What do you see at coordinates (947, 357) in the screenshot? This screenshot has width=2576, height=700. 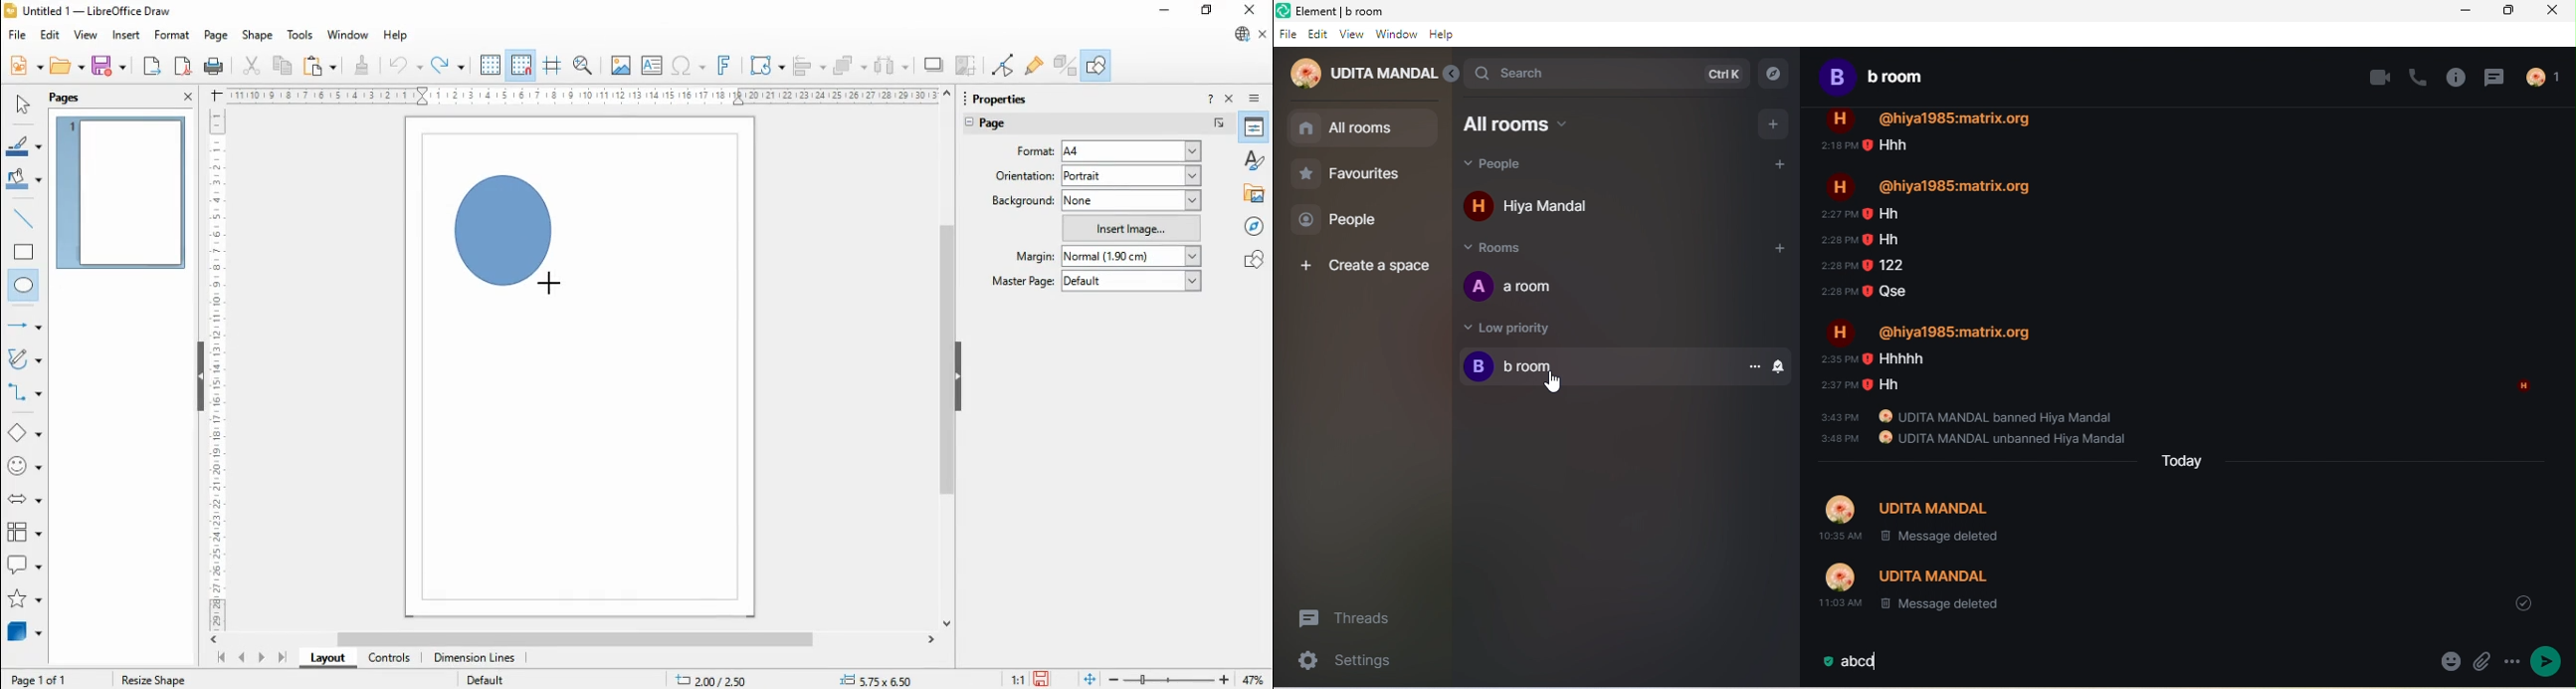 I see `scroll bar` at bounding box center [947, 357].